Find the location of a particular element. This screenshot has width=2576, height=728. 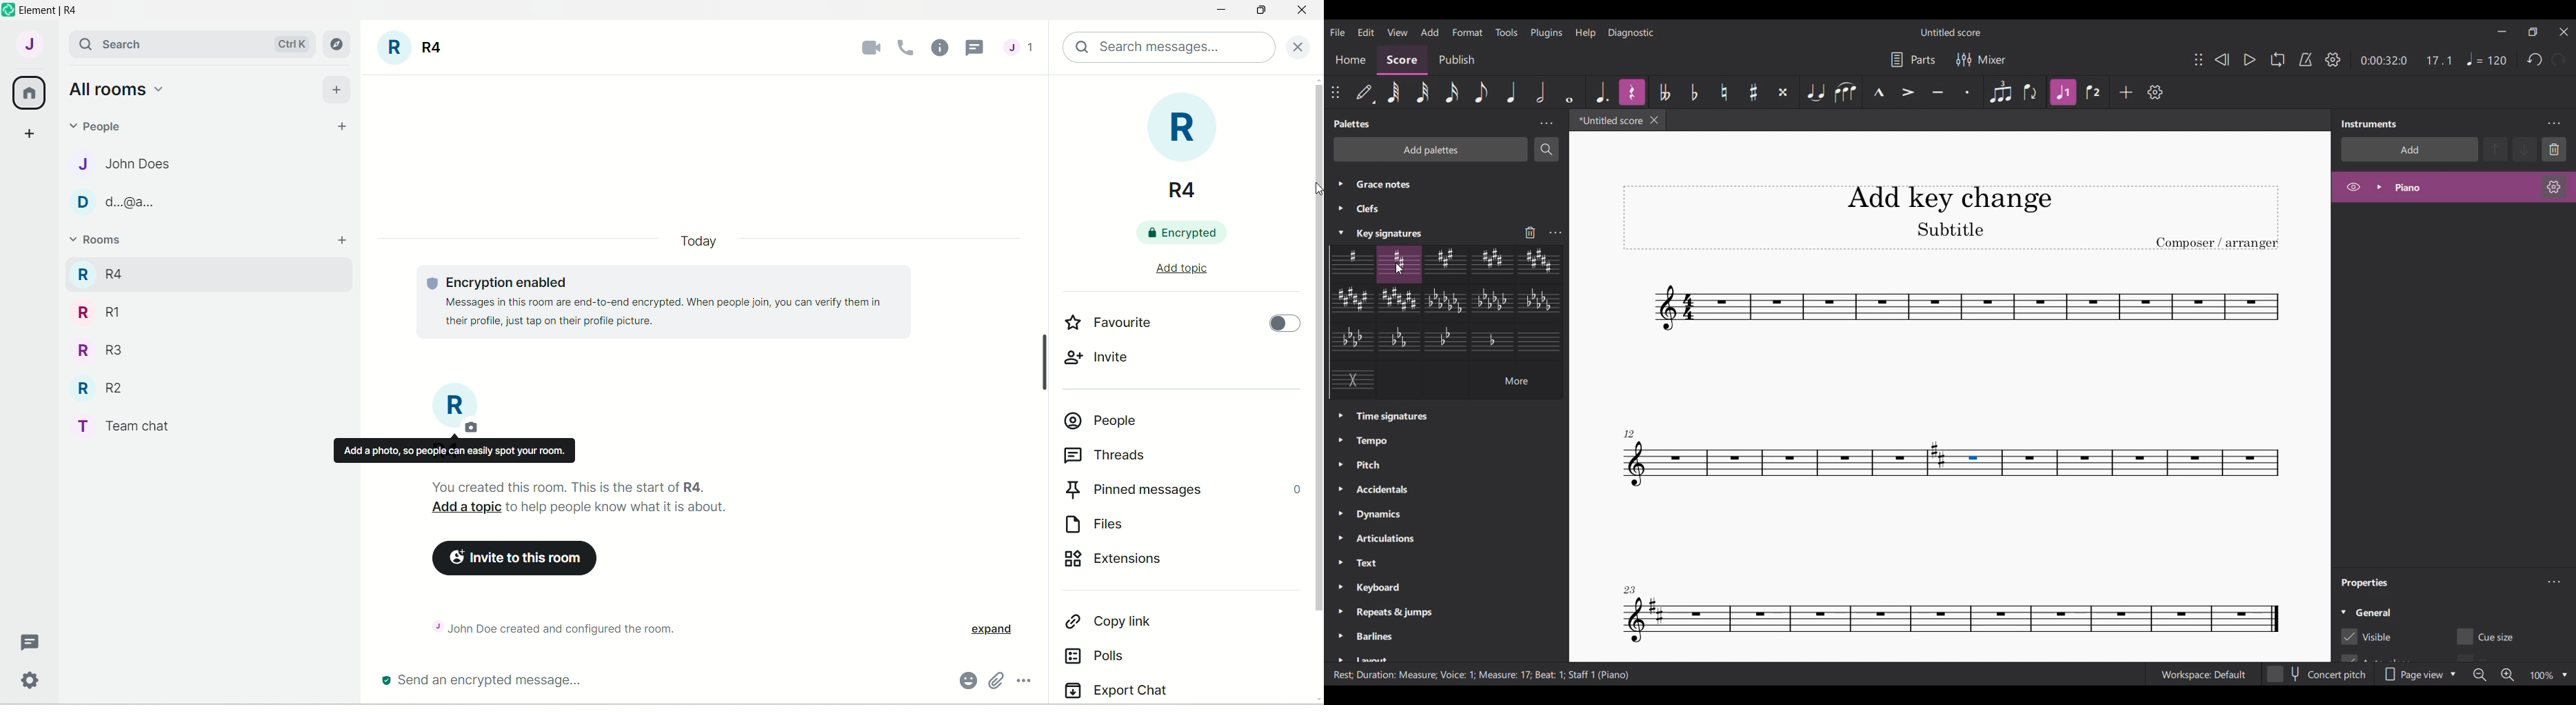

Current tab is located at coordinates (1610, 120).